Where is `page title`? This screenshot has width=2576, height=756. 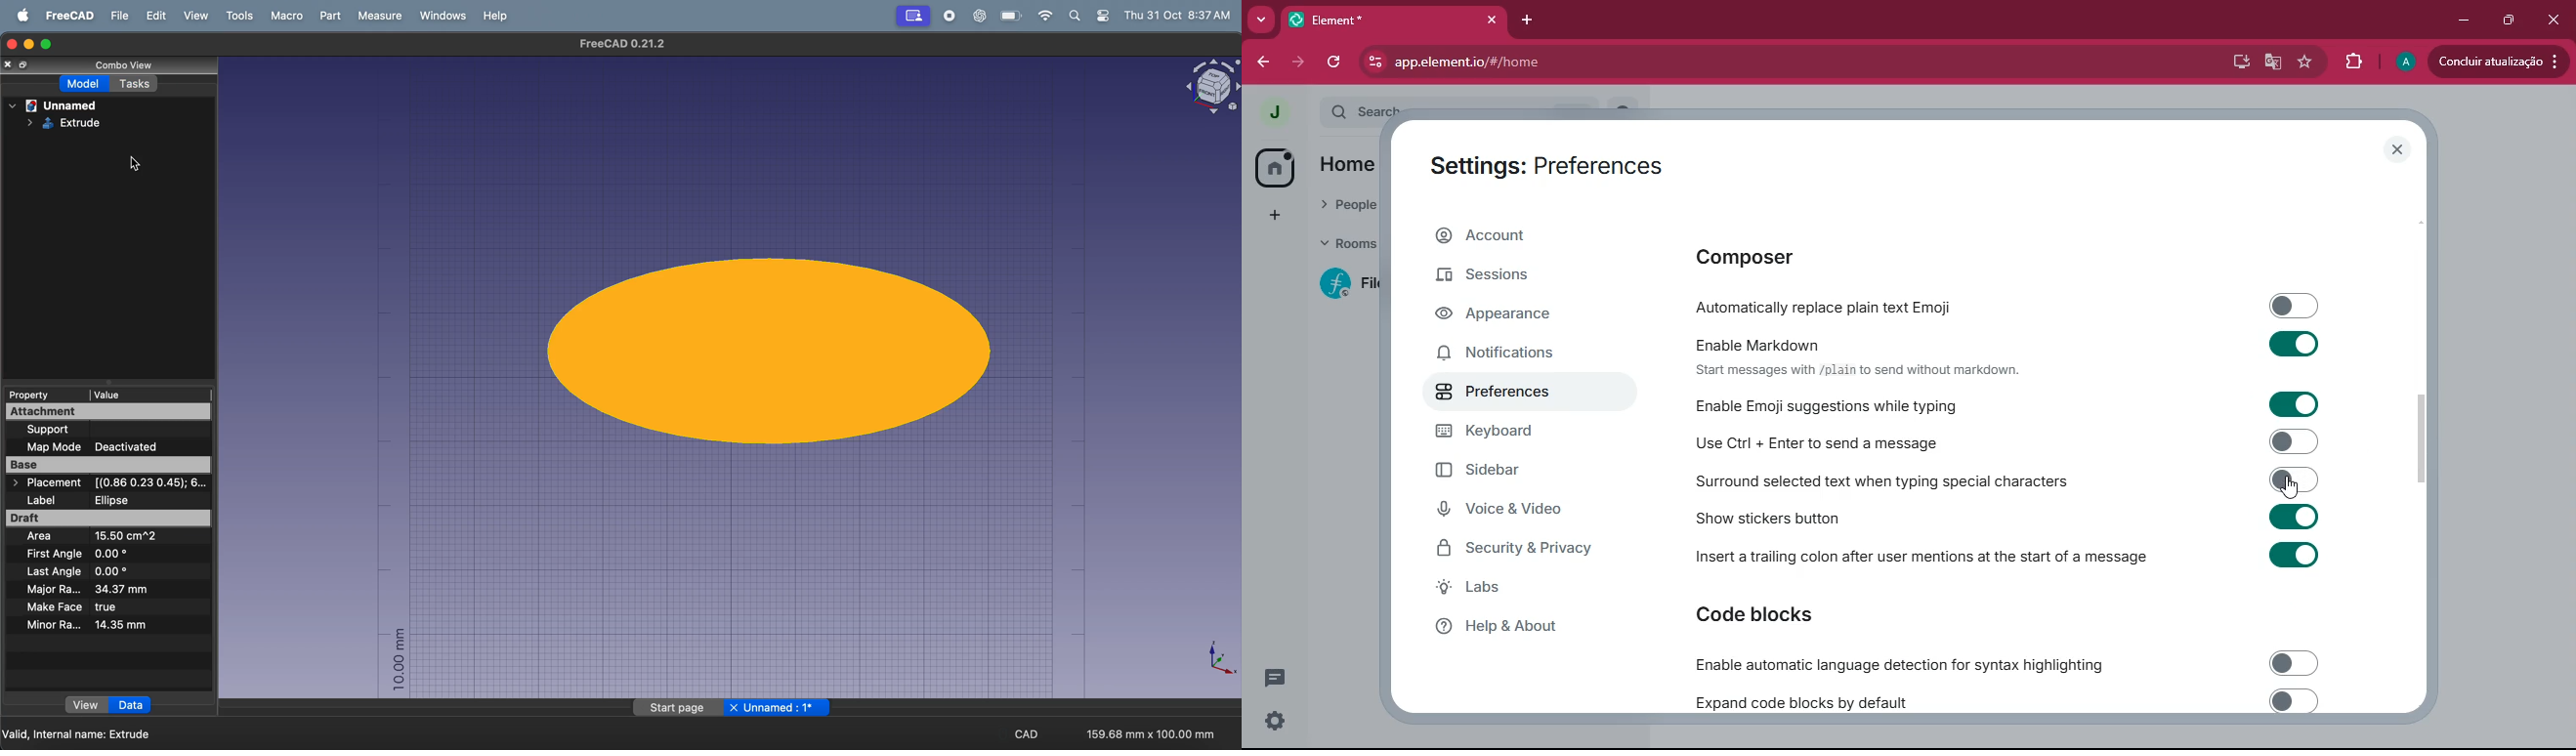 page title is located at coordinates (730, 708).